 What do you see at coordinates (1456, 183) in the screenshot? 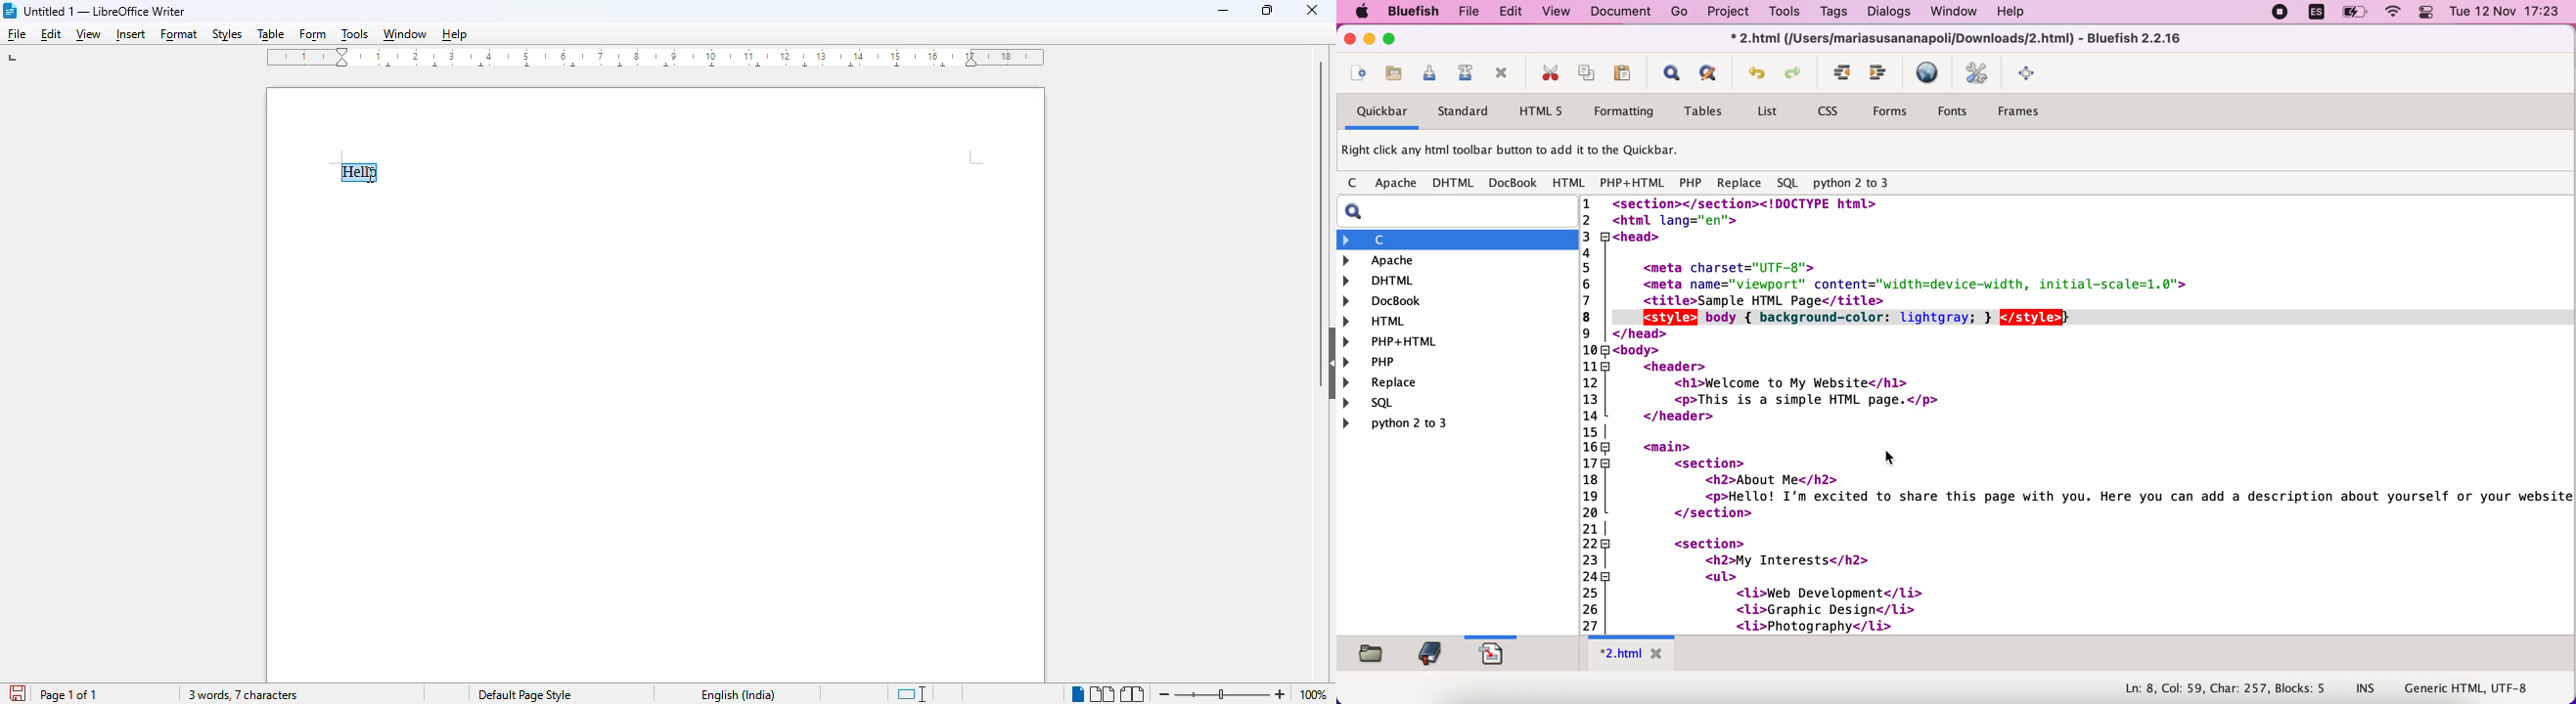
I see `dhtml` at bounding box center [1456, 183].